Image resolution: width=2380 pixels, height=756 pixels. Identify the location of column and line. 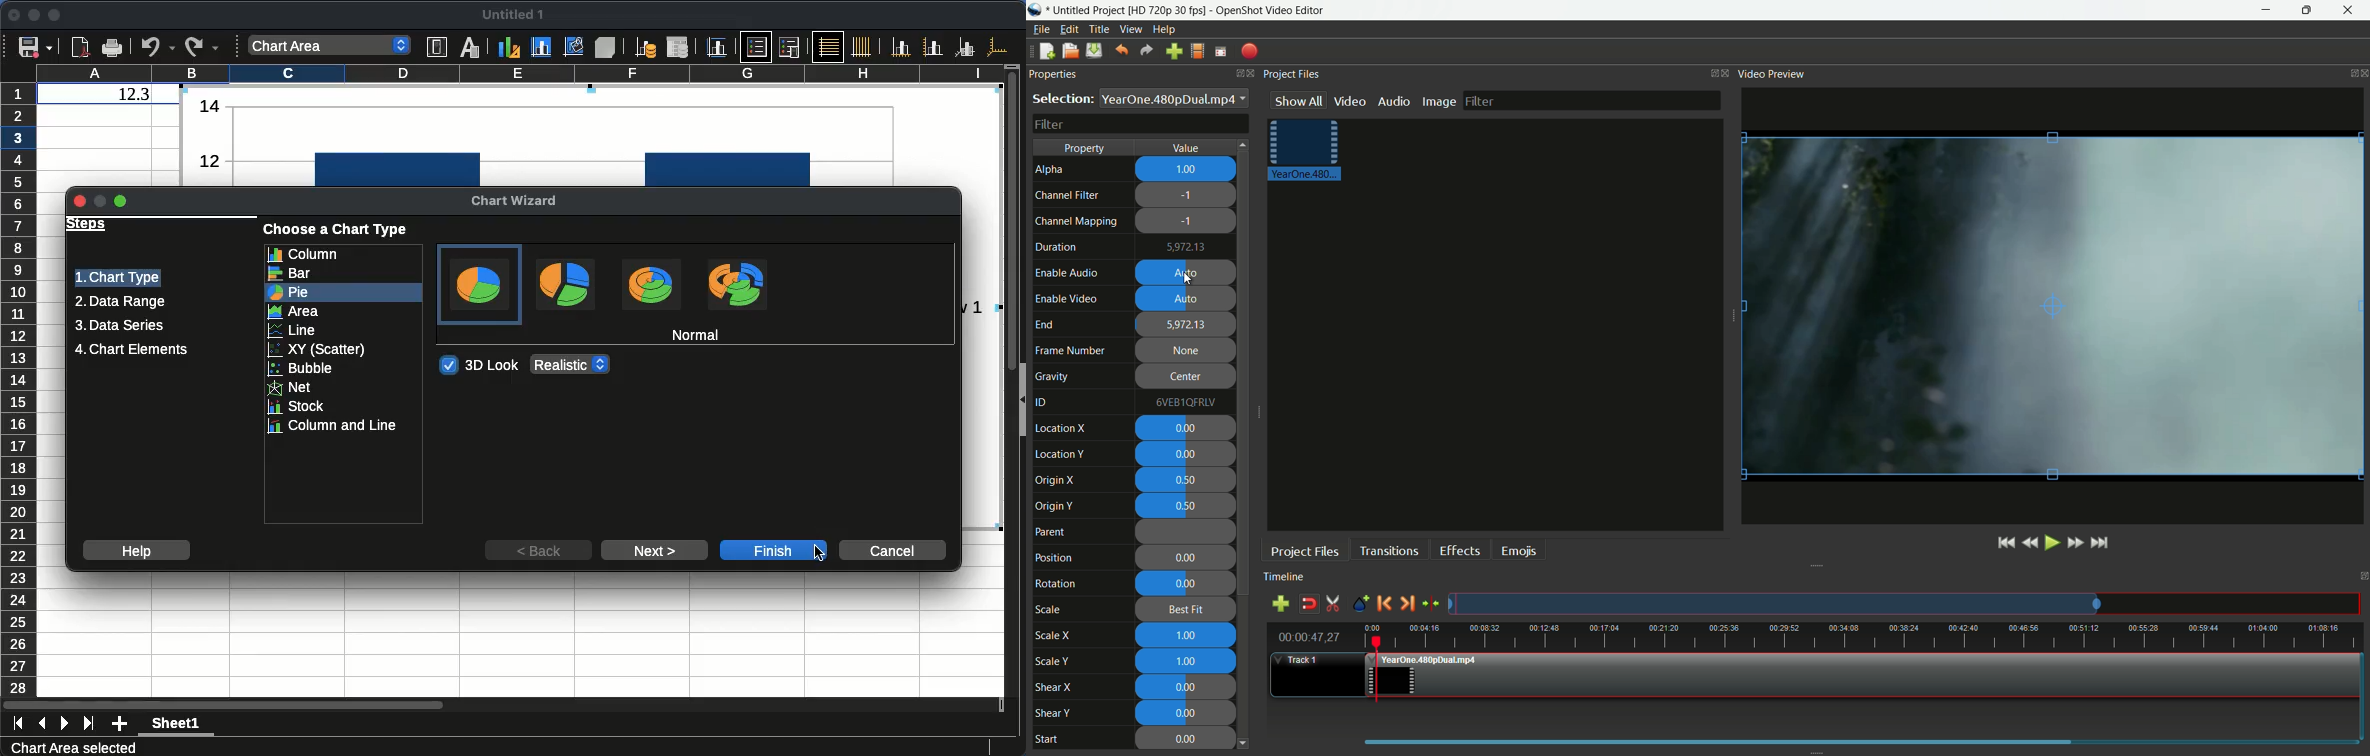
(344, 427).